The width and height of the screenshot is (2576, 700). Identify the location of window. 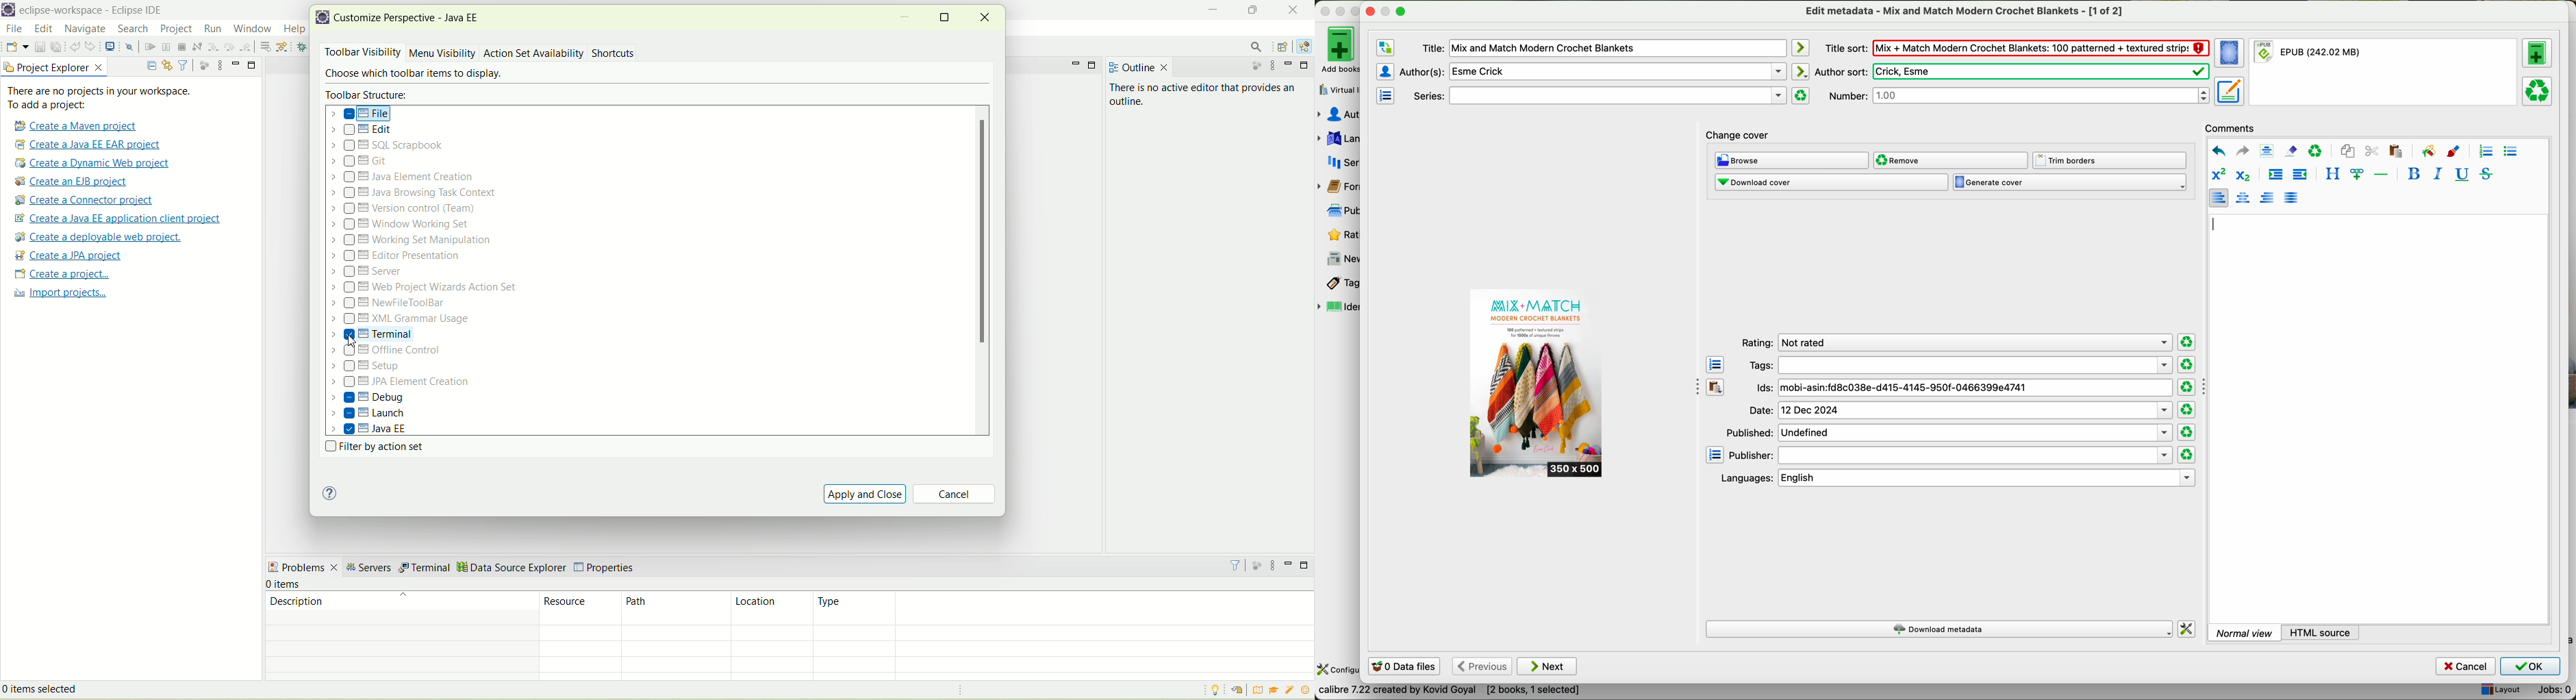
(252, 29).